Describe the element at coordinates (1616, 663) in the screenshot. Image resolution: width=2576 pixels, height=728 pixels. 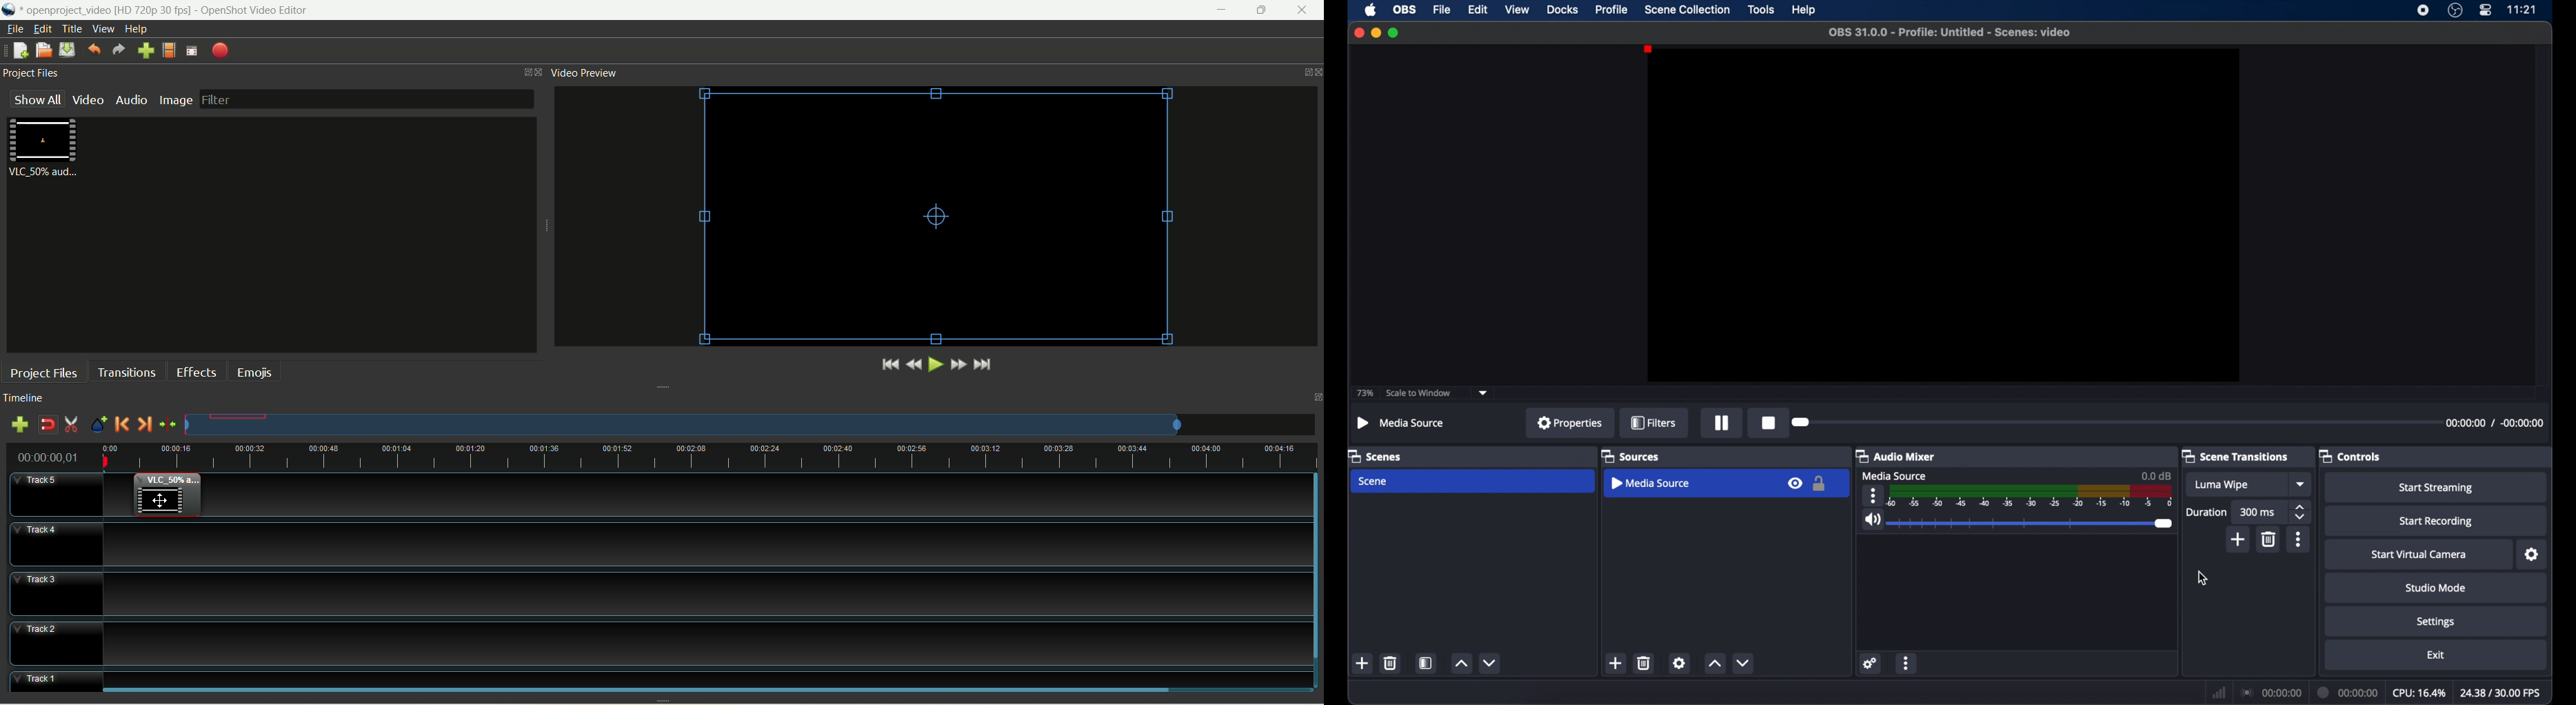
I see `add` at that location.